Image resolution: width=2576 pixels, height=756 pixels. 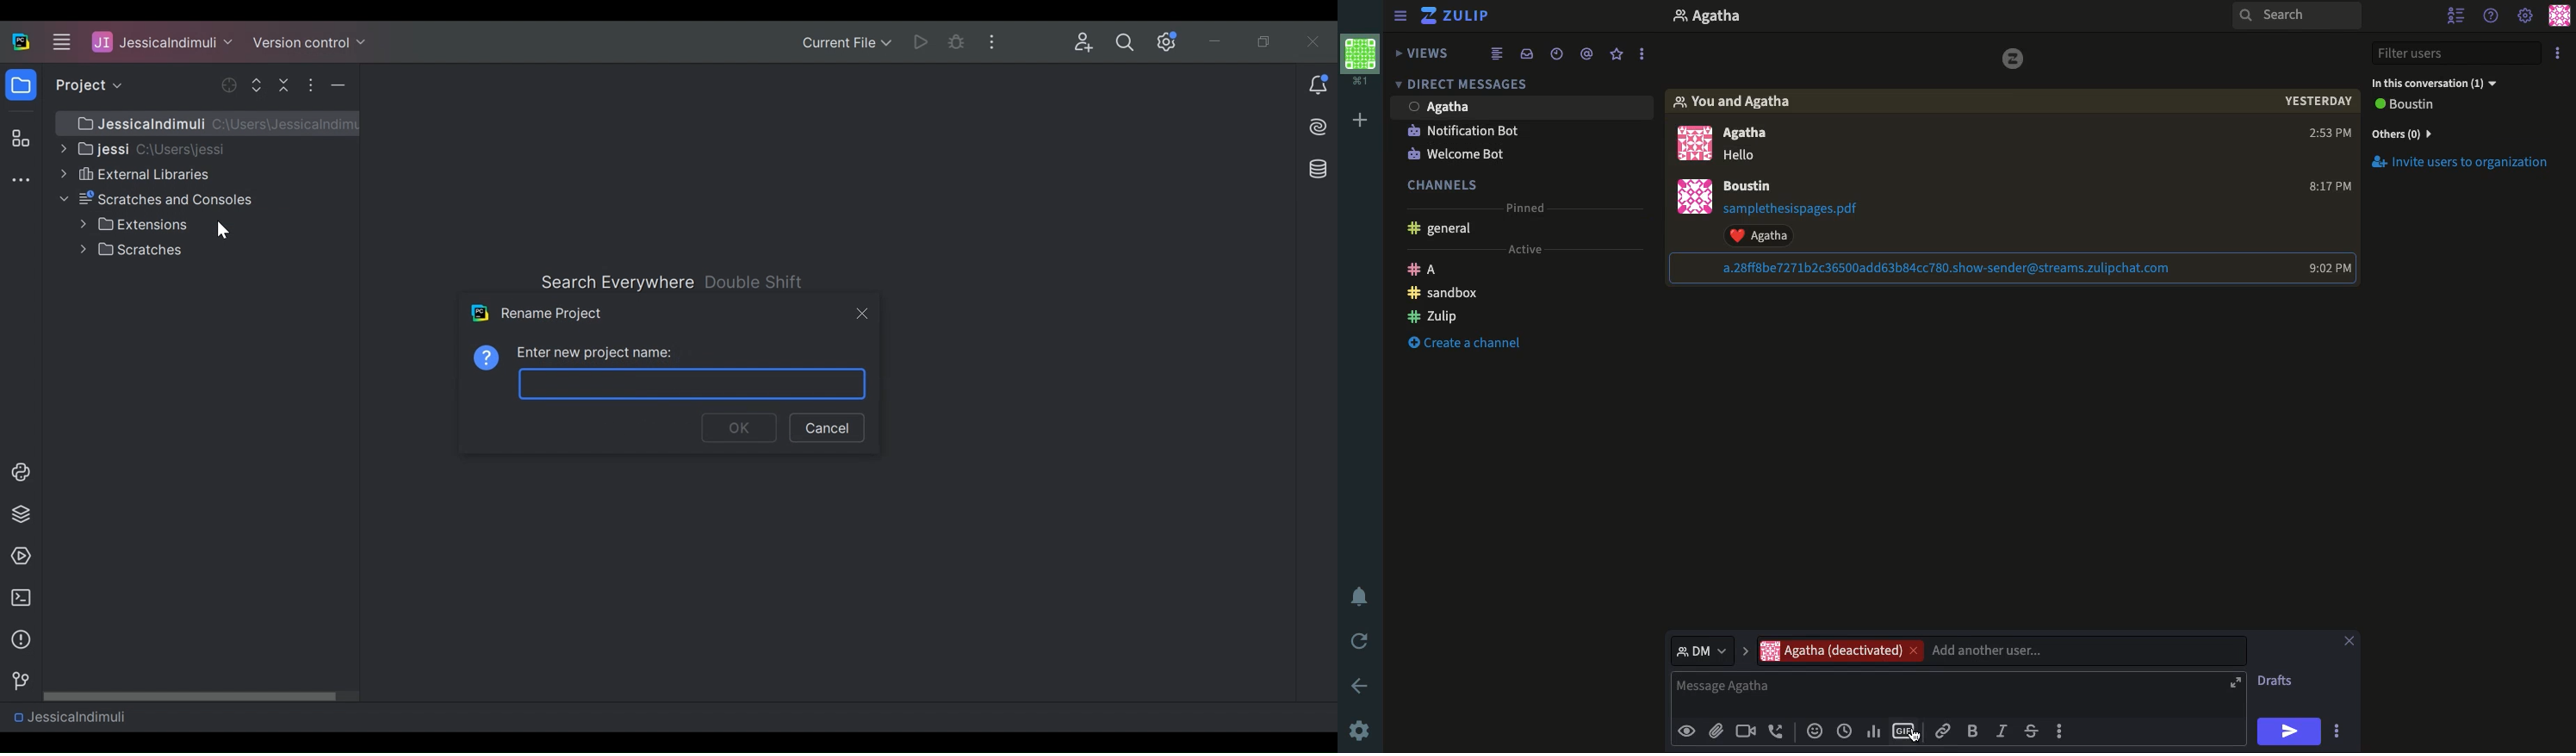 I want to click on Drafts, so click(x=2278, y=680).